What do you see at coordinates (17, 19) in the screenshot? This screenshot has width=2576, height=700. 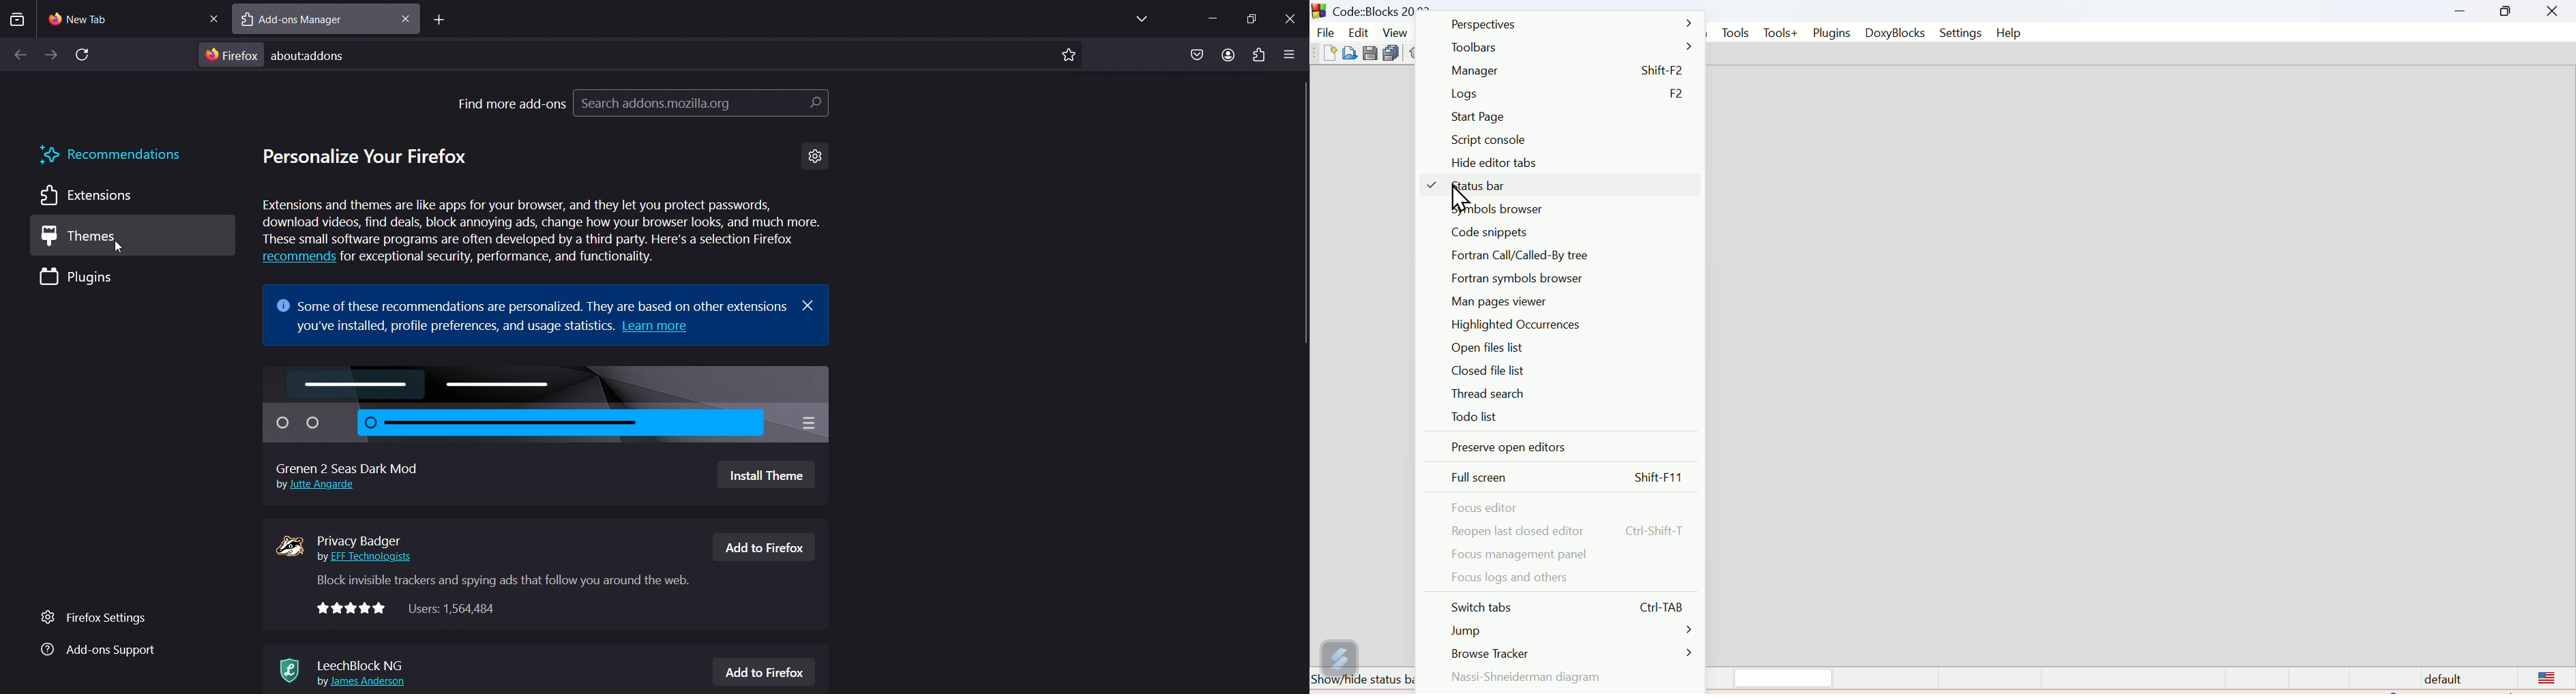 I see `search tabs` at bounding box center [17, 19].